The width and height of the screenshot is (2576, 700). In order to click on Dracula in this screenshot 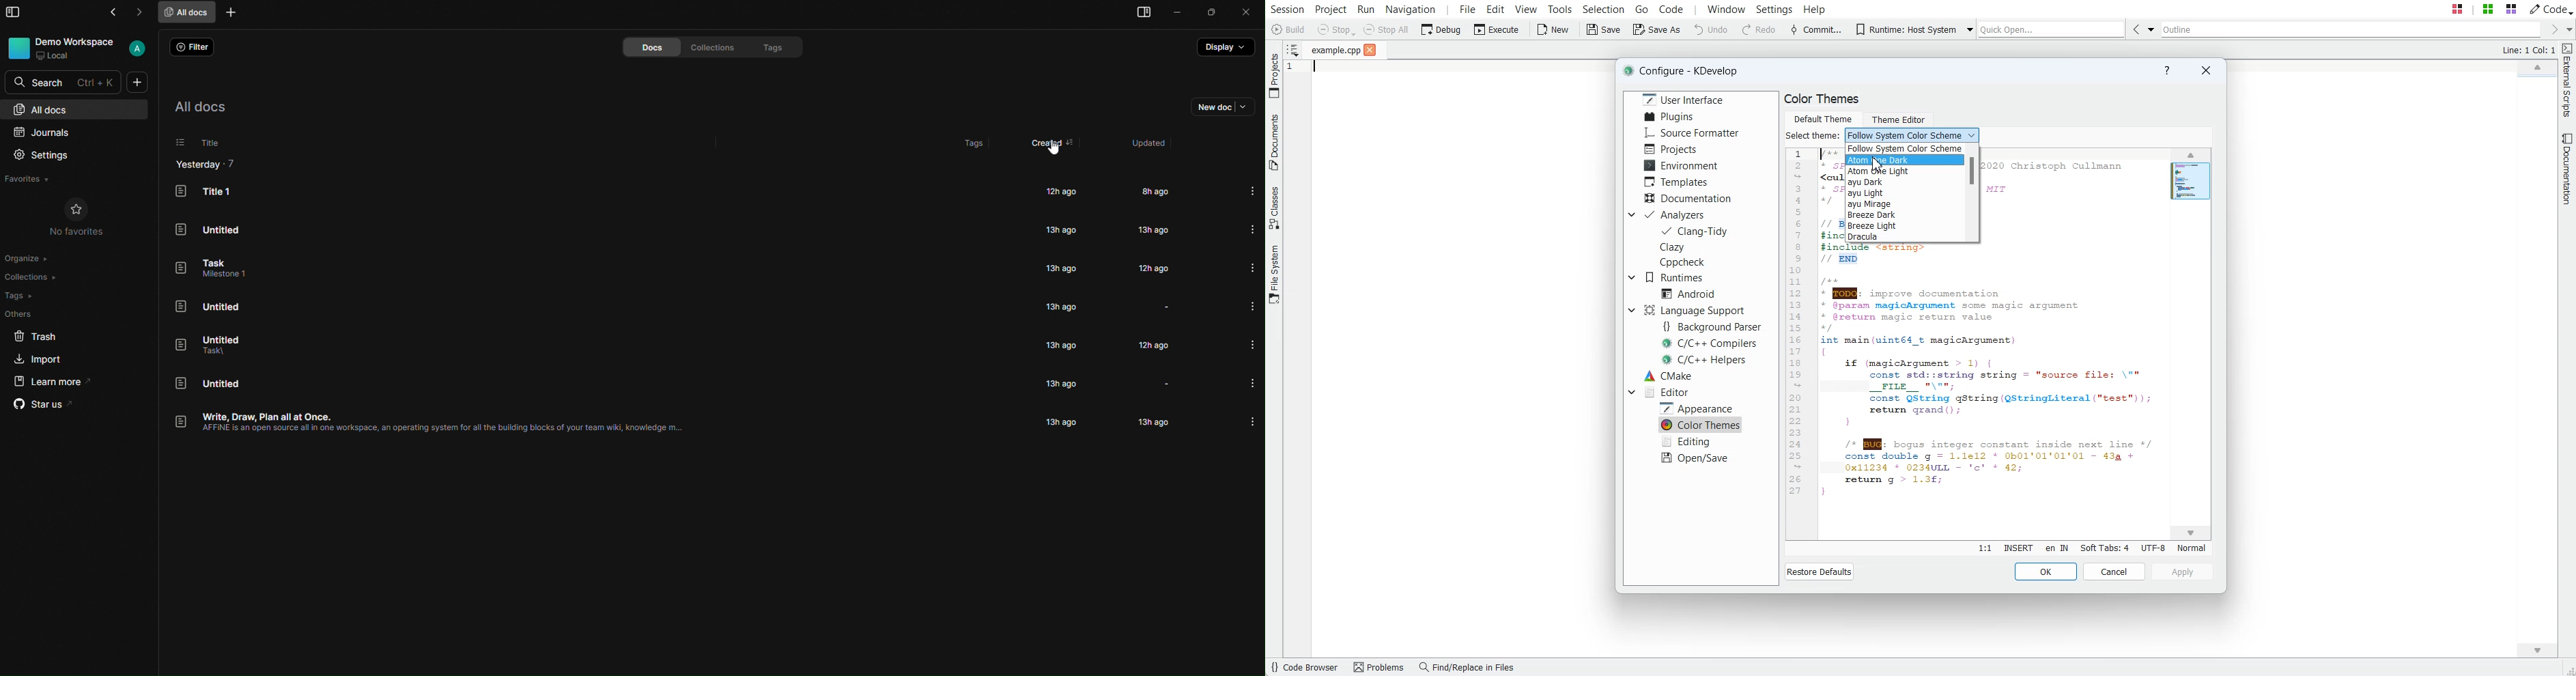, I will do `click(1905, 237)`.